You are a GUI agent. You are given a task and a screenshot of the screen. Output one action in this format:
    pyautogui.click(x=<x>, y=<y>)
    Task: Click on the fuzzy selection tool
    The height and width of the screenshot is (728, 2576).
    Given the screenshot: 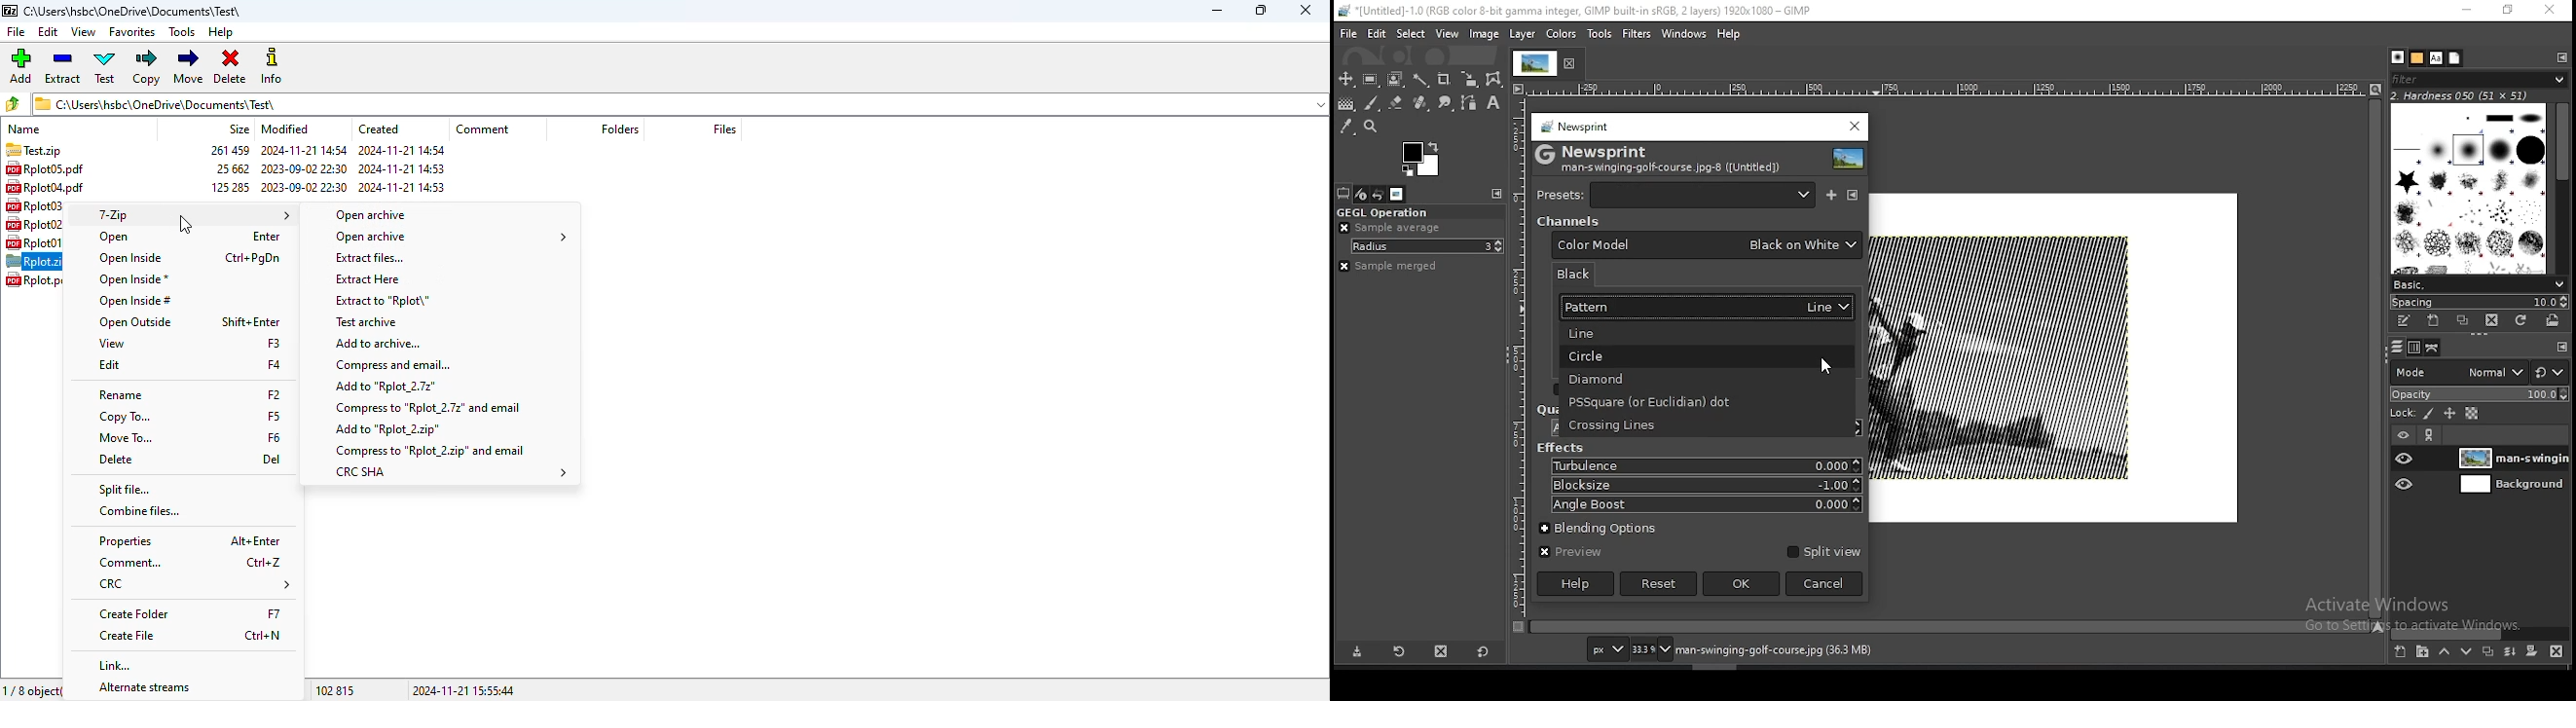 What is the action you would take?
    pyautogui.click(x=1420, y=81)
    